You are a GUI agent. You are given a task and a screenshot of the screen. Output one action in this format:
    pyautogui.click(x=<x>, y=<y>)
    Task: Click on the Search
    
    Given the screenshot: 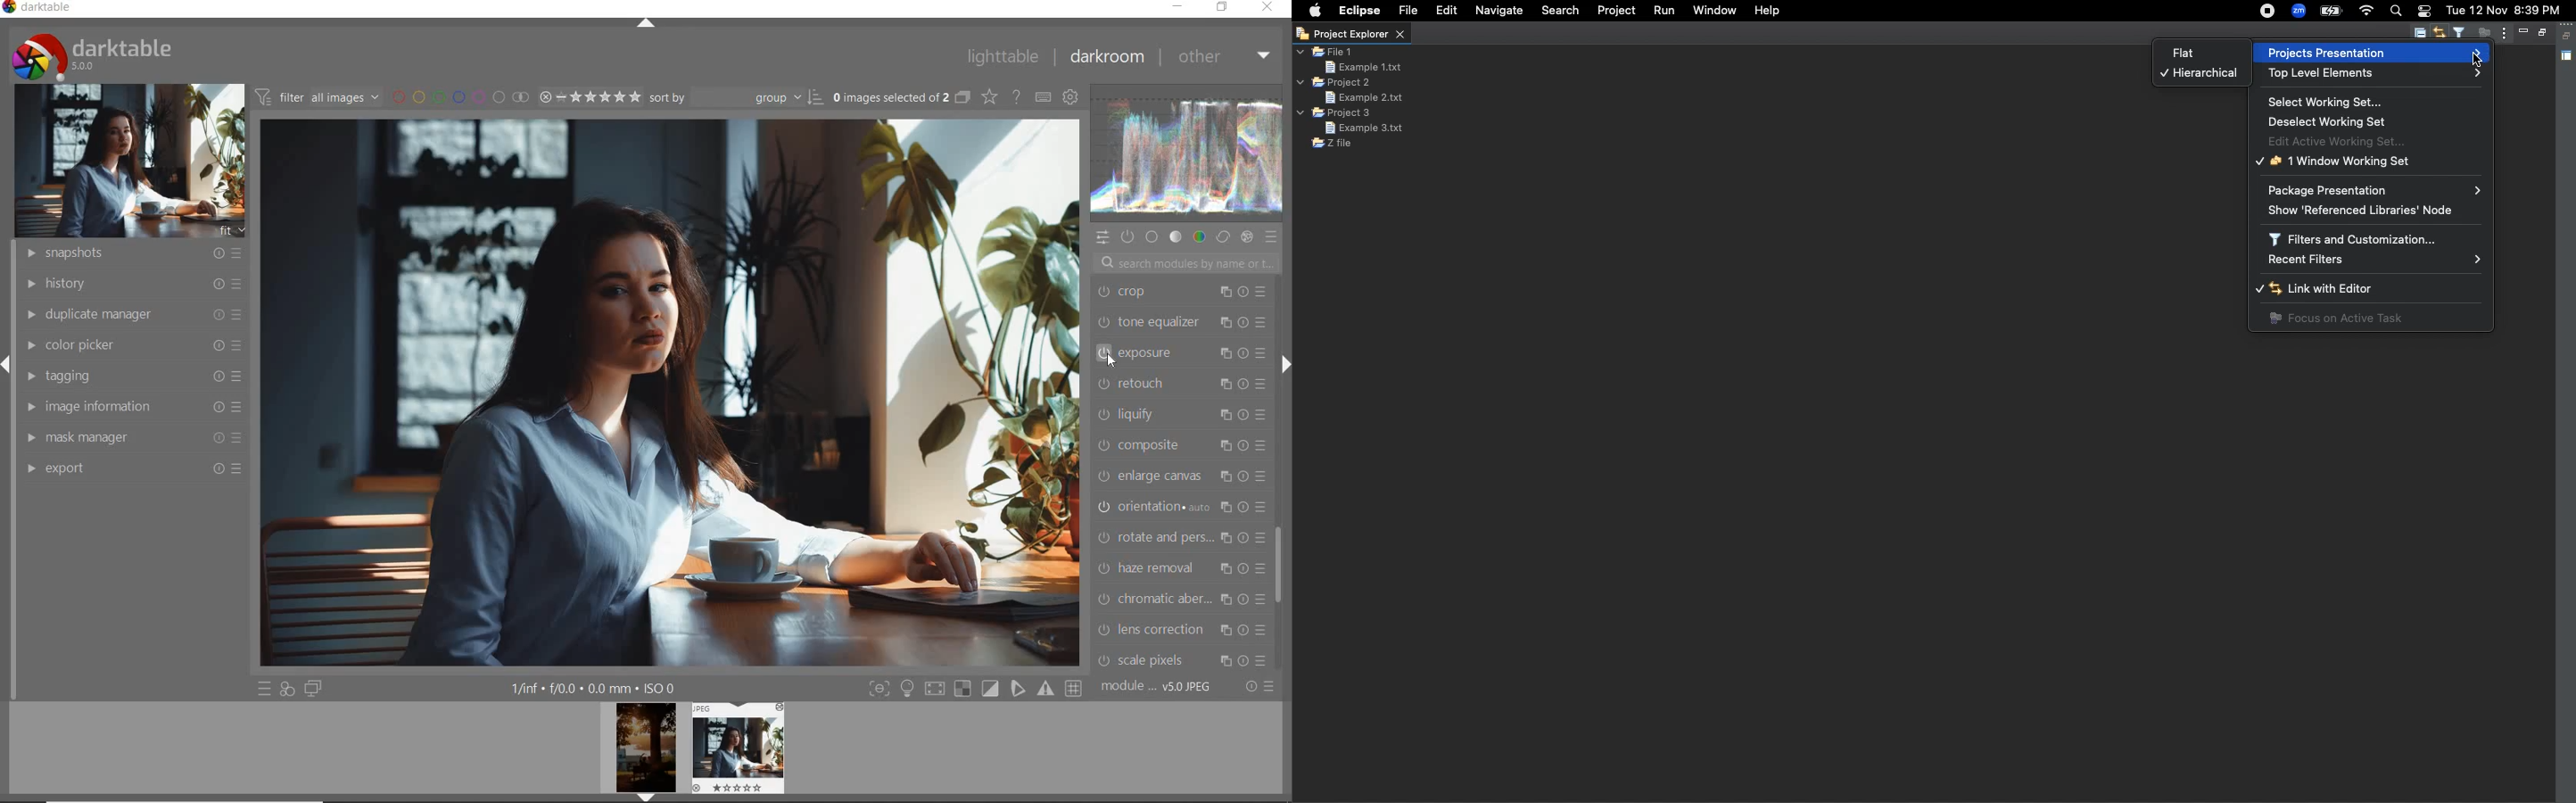 What is the action you would take?
    pyautogui.click(x=2396, y=12)
    